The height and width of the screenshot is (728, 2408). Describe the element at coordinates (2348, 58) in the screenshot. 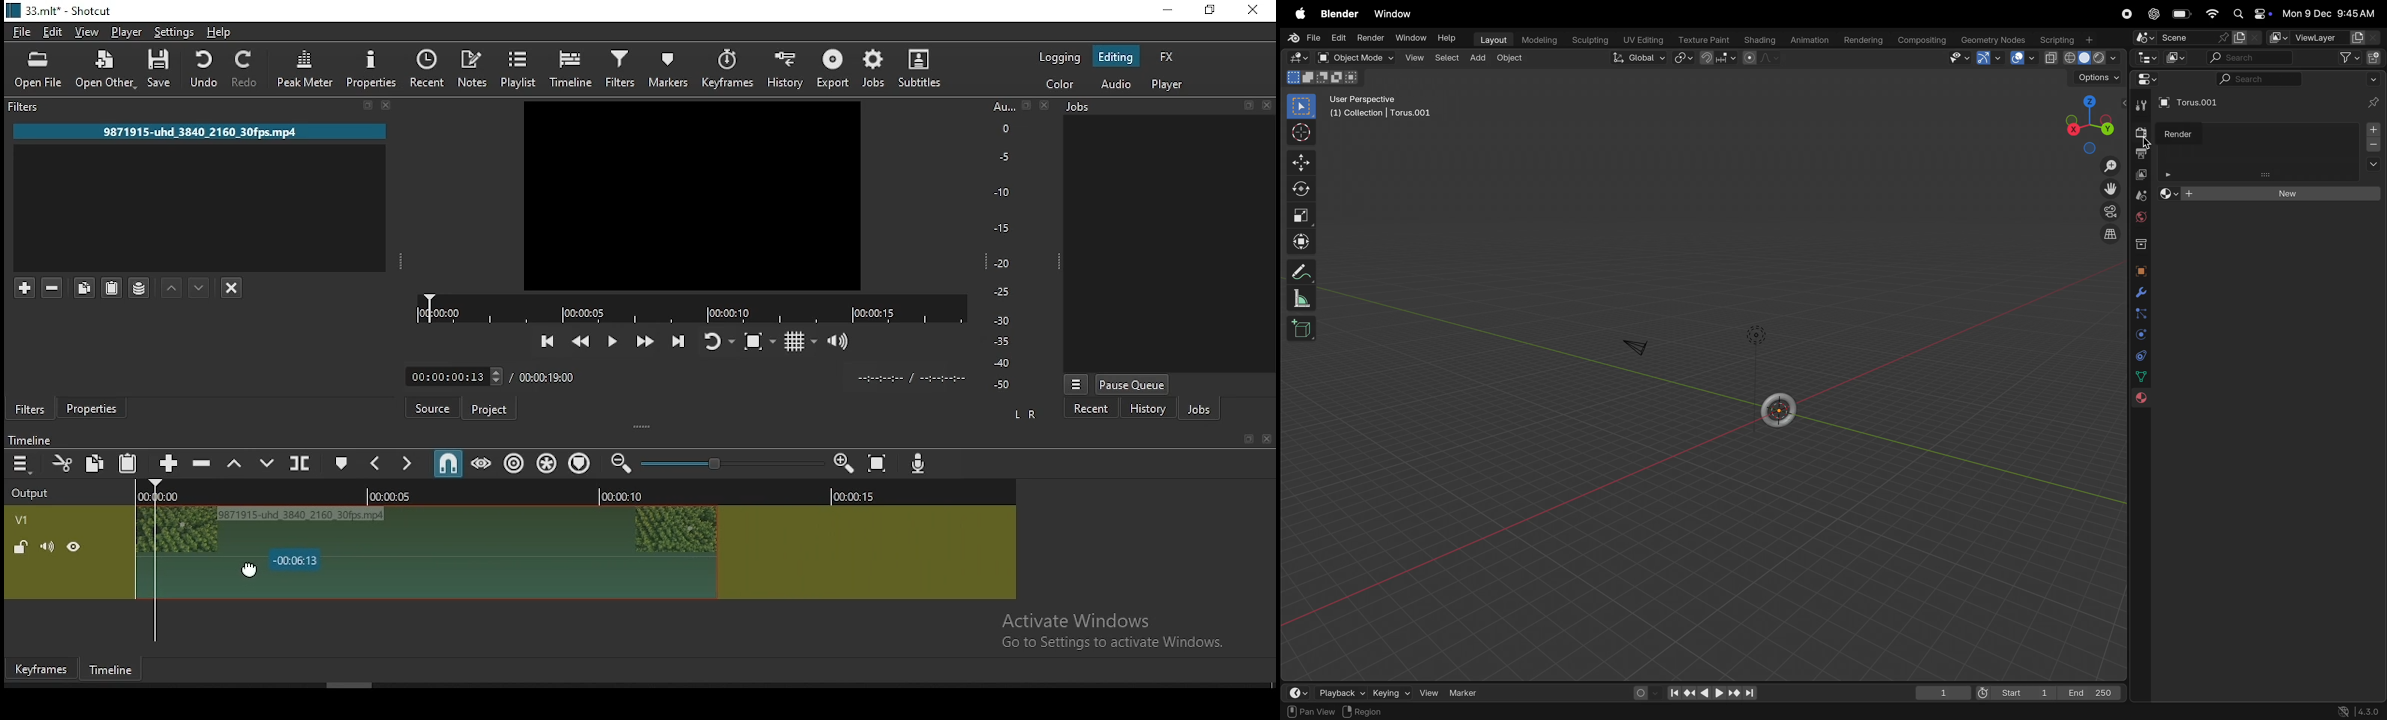

I see `filter` at that location.